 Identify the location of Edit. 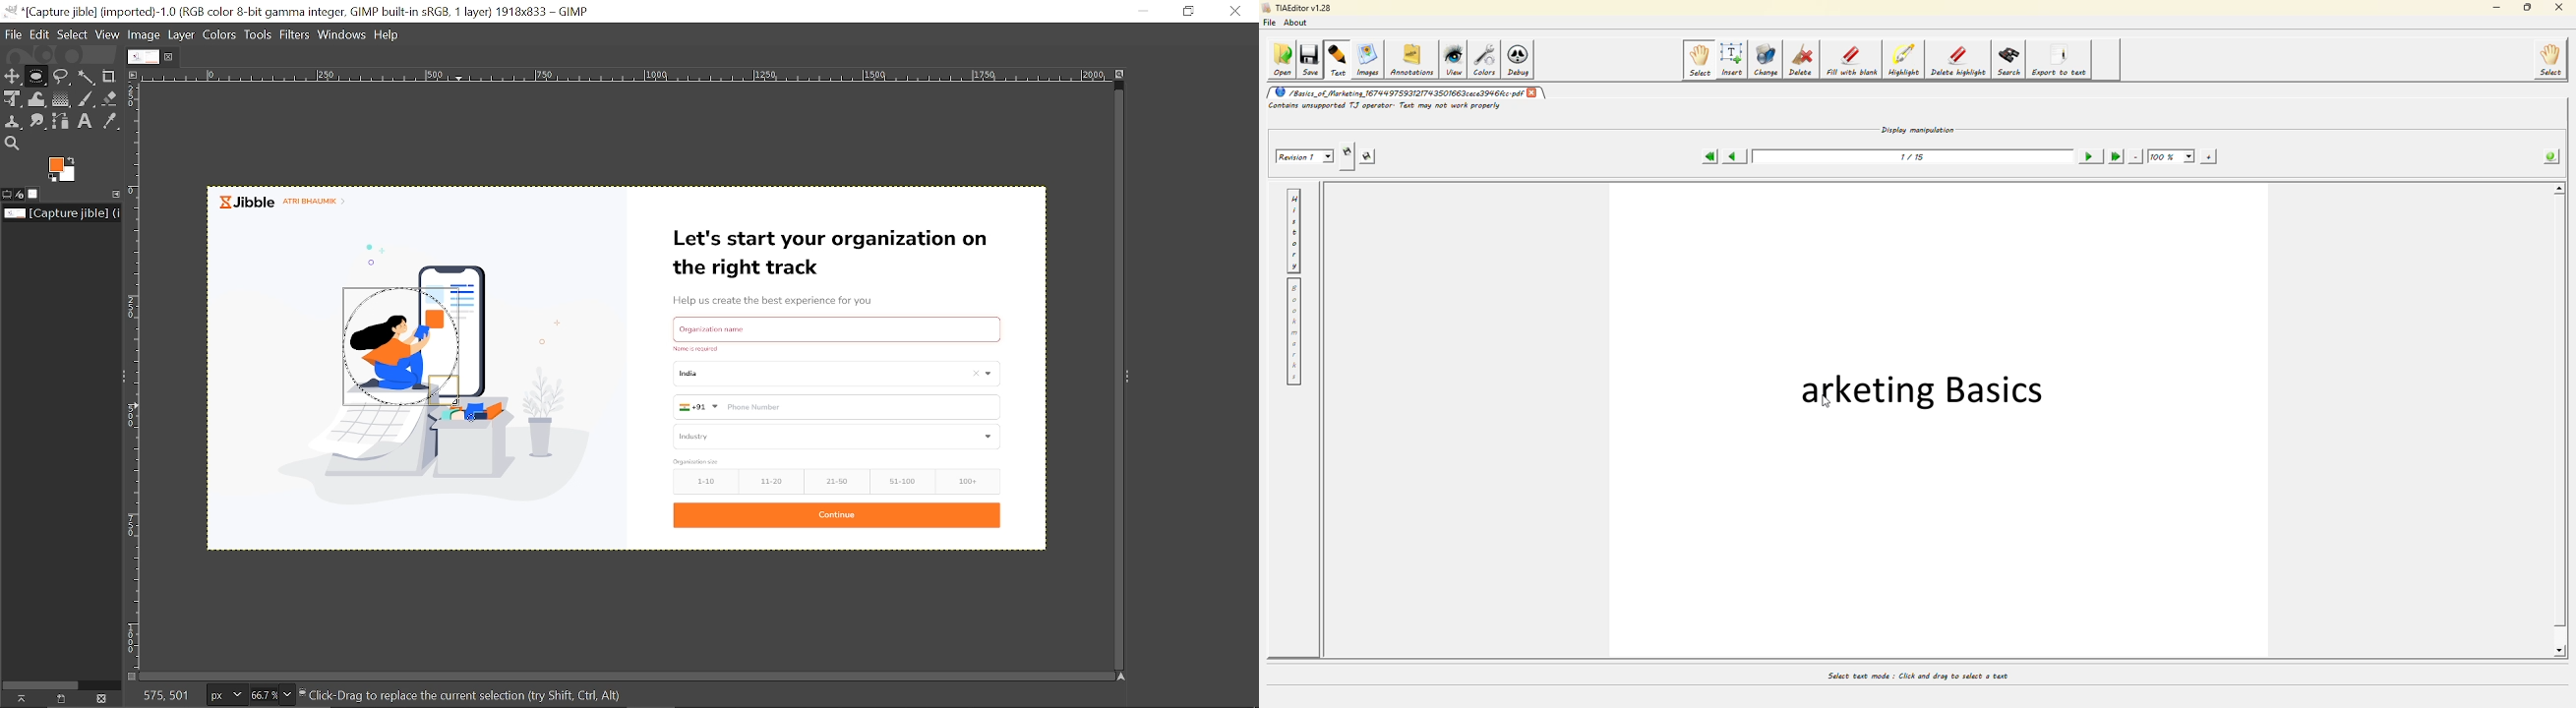
(40, 34).